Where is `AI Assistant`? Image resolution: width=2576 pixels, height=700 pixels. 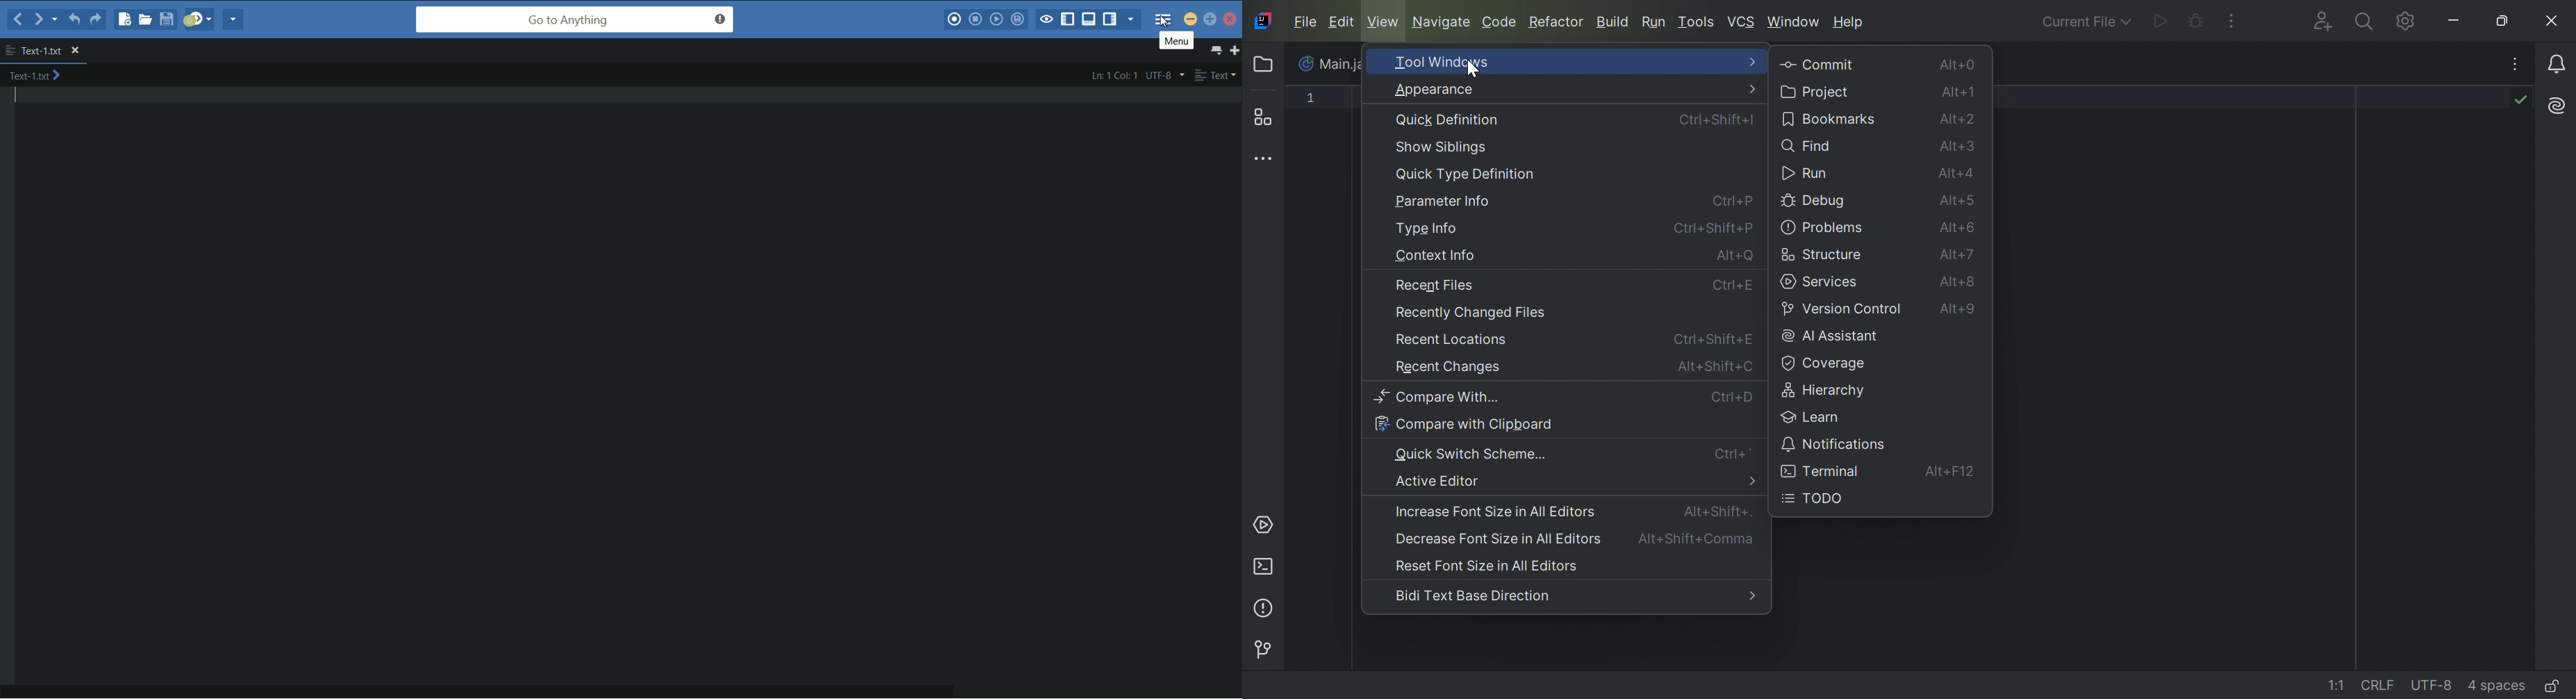 AI Assistant is located at coordinates (2554, 106).